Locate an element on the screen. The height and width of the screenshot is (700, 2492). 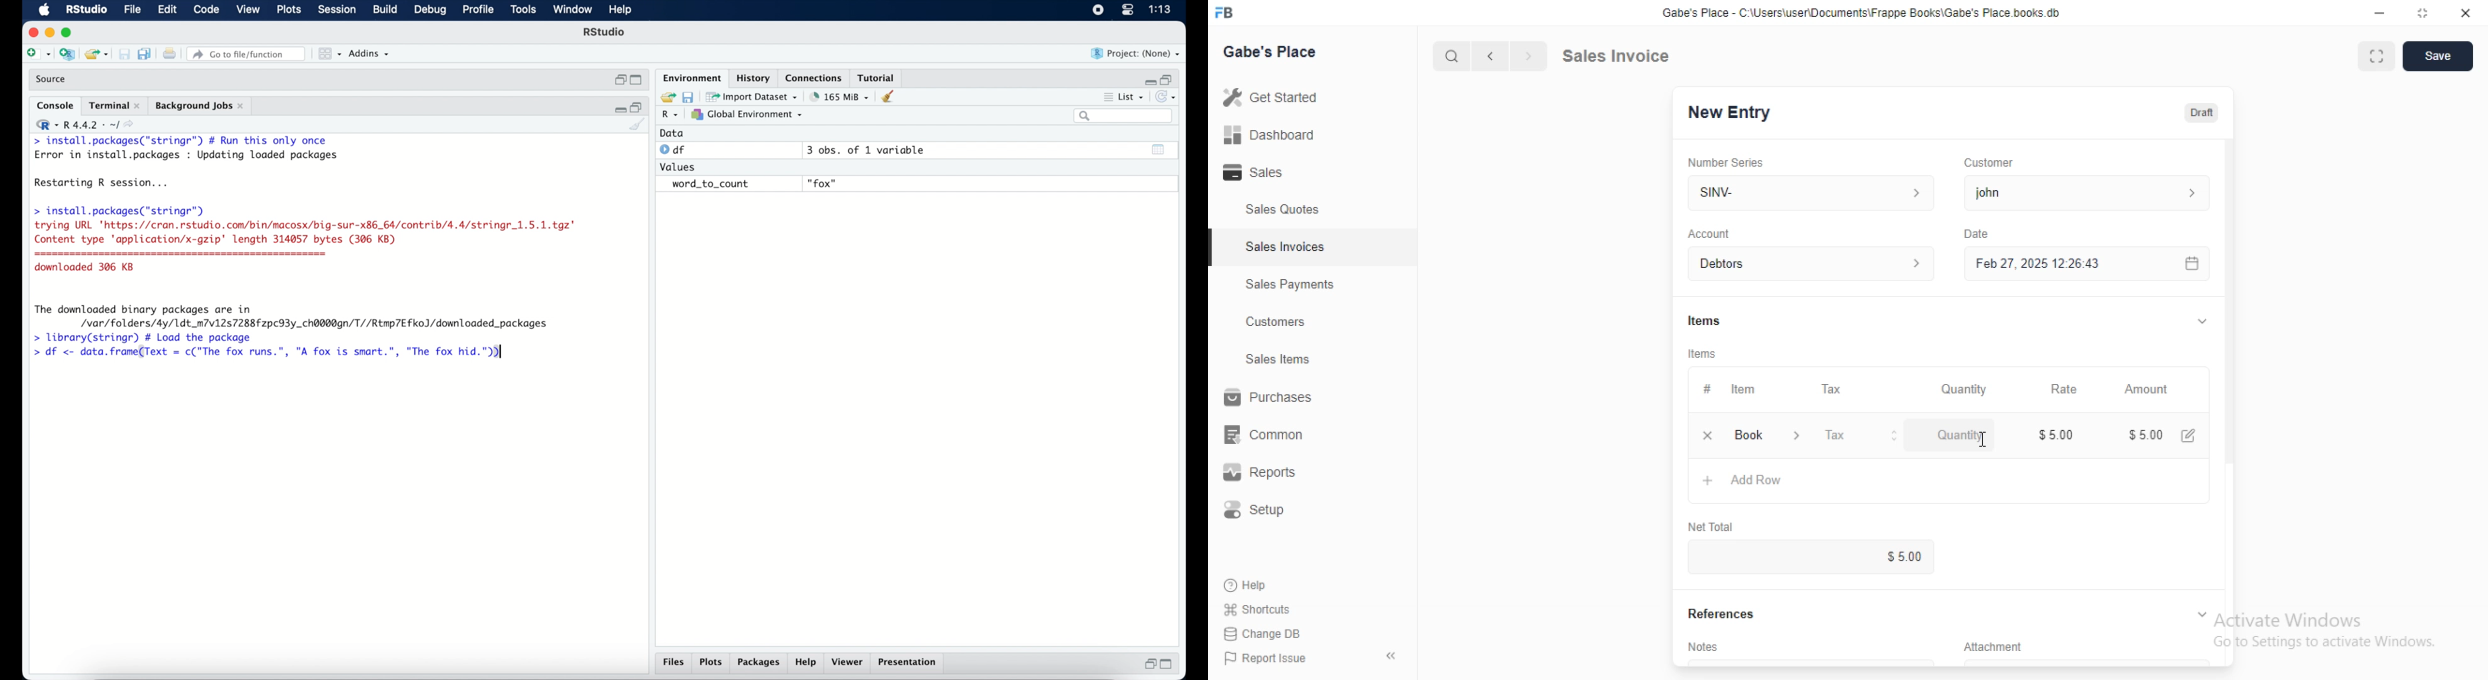
console is located at coordinates (55, 106).